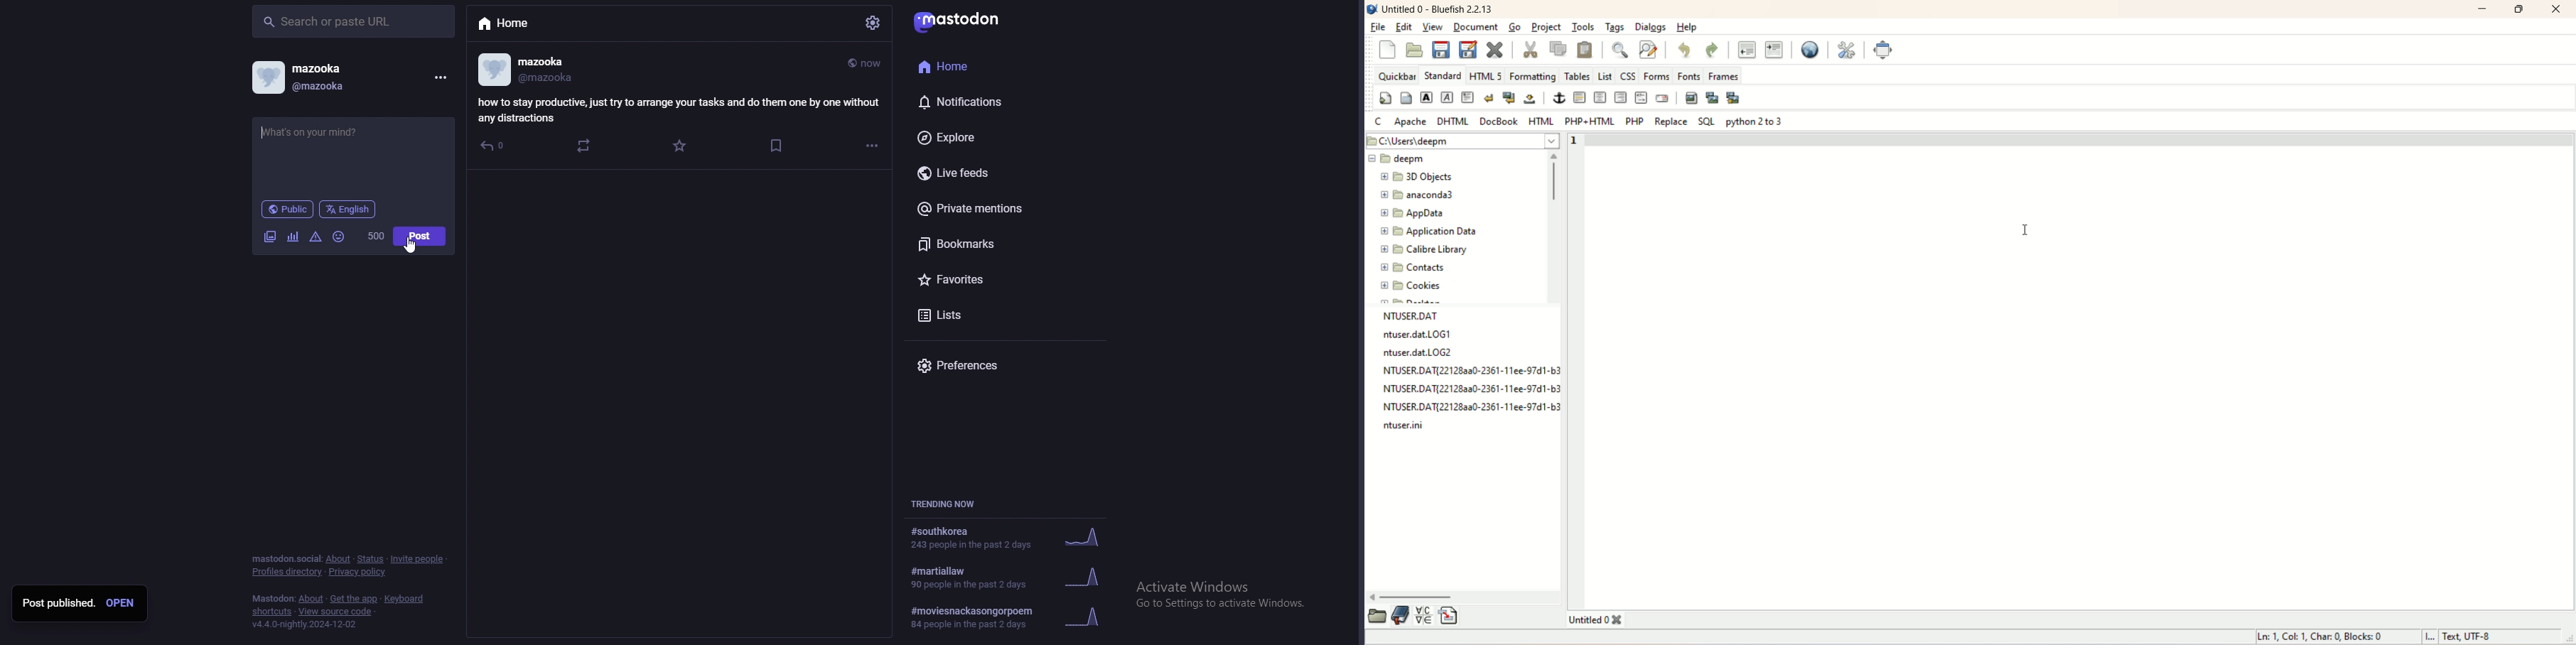  Describe the element at coordinates (1713, 49) in the screenshot. I see `redo` at that location.